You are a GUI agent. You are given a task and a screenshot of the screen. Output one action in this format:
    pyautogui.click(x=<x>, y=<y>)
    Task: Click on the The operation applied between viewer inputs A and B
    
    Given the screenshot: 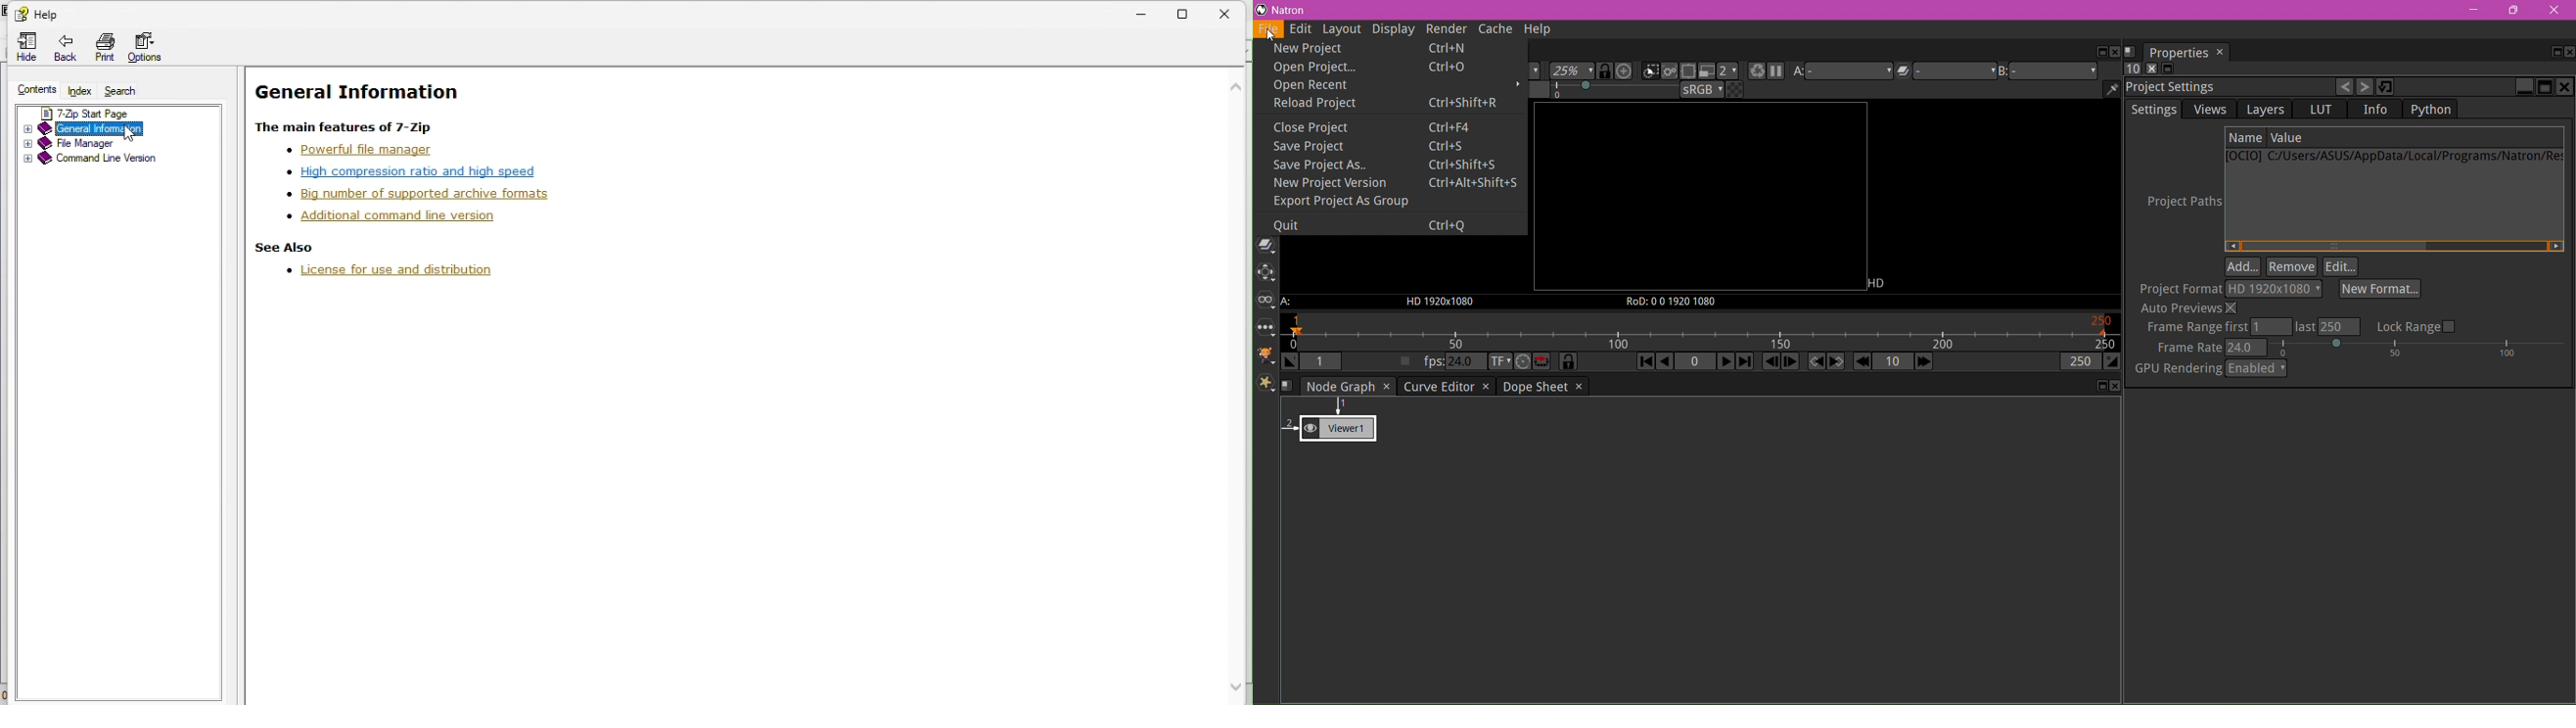 What is the action you would take?
    pyautogui.click(x=1946, y=71)
    